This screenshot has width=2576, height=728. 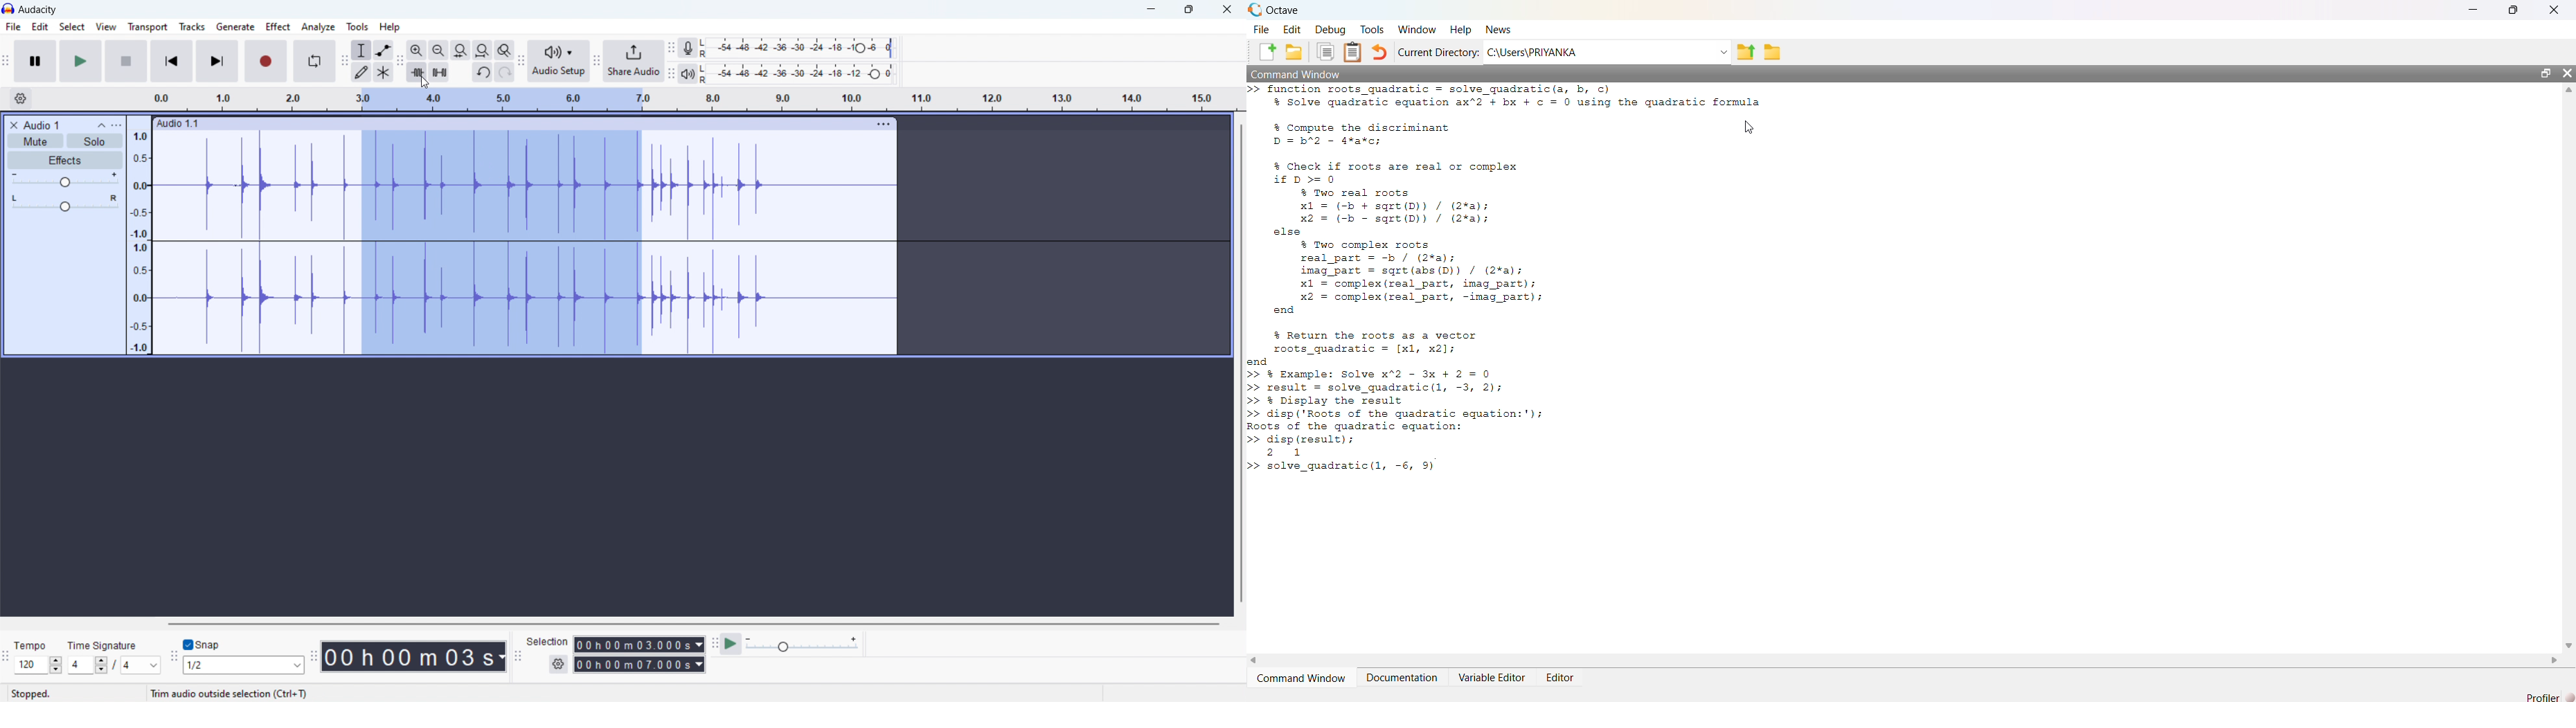 I want to click on analyze, so click(x=319, y=27).